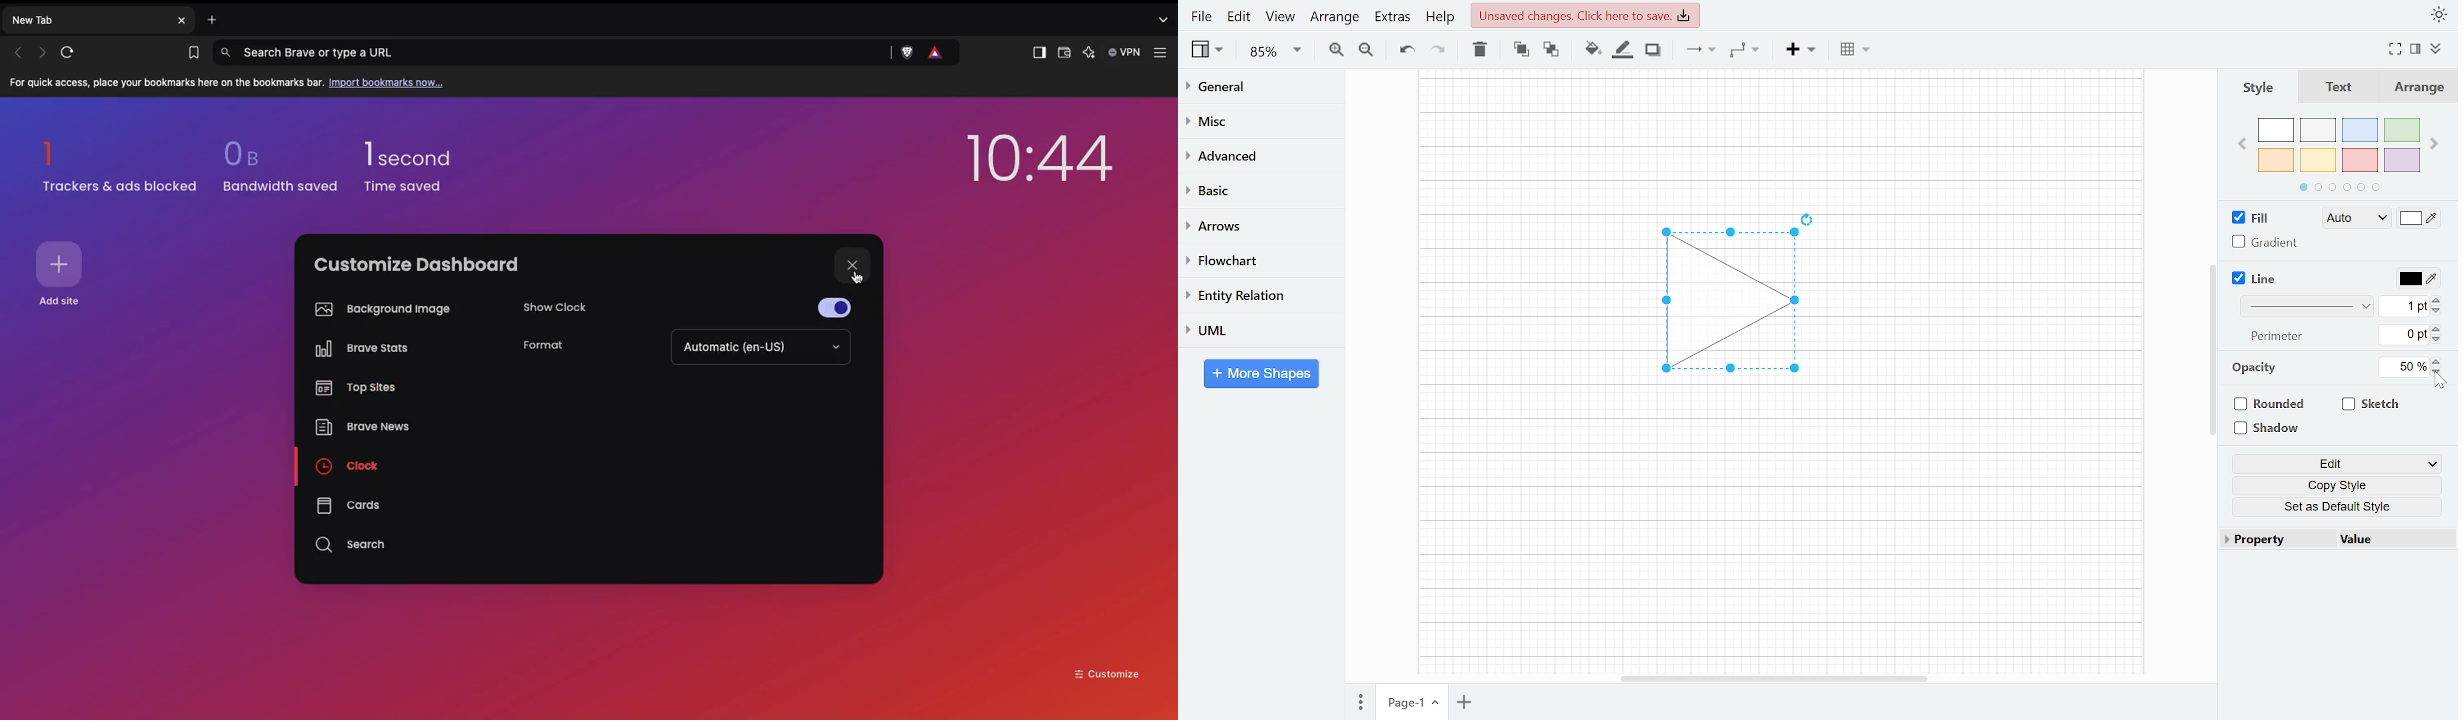  I want to click on pages in color section, so click(2337, 185).